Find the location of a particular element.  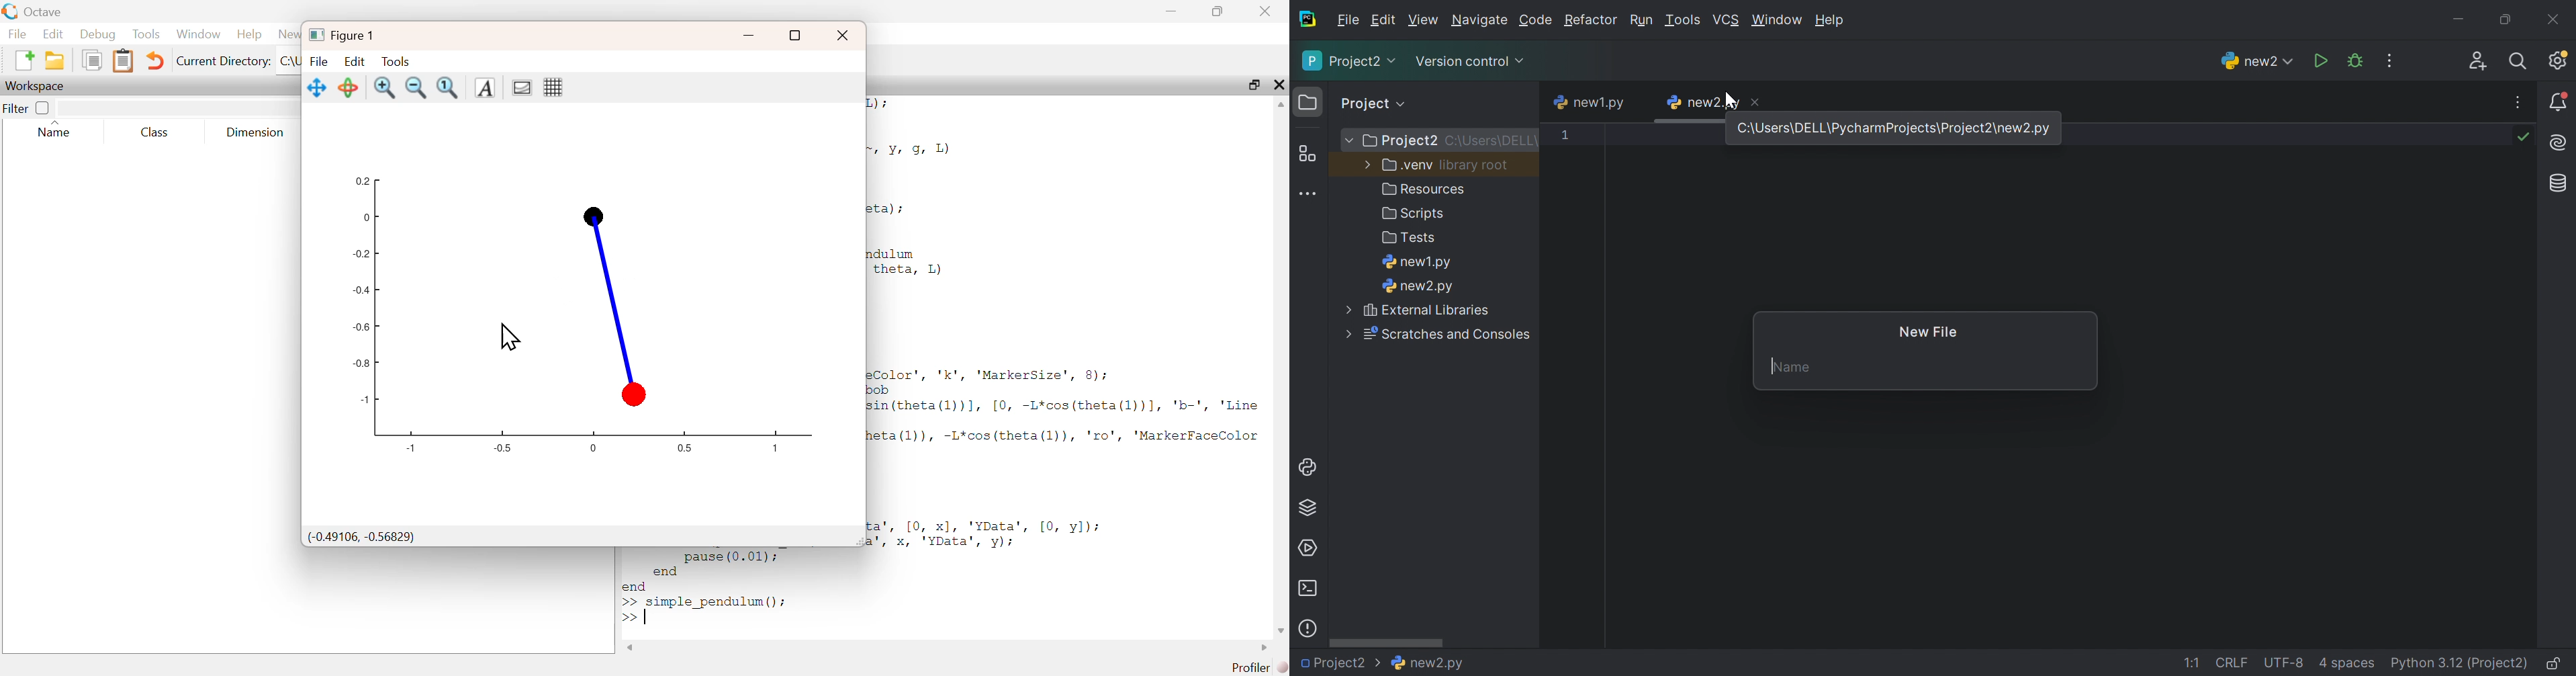

logo is located at coordinates (11, 11).